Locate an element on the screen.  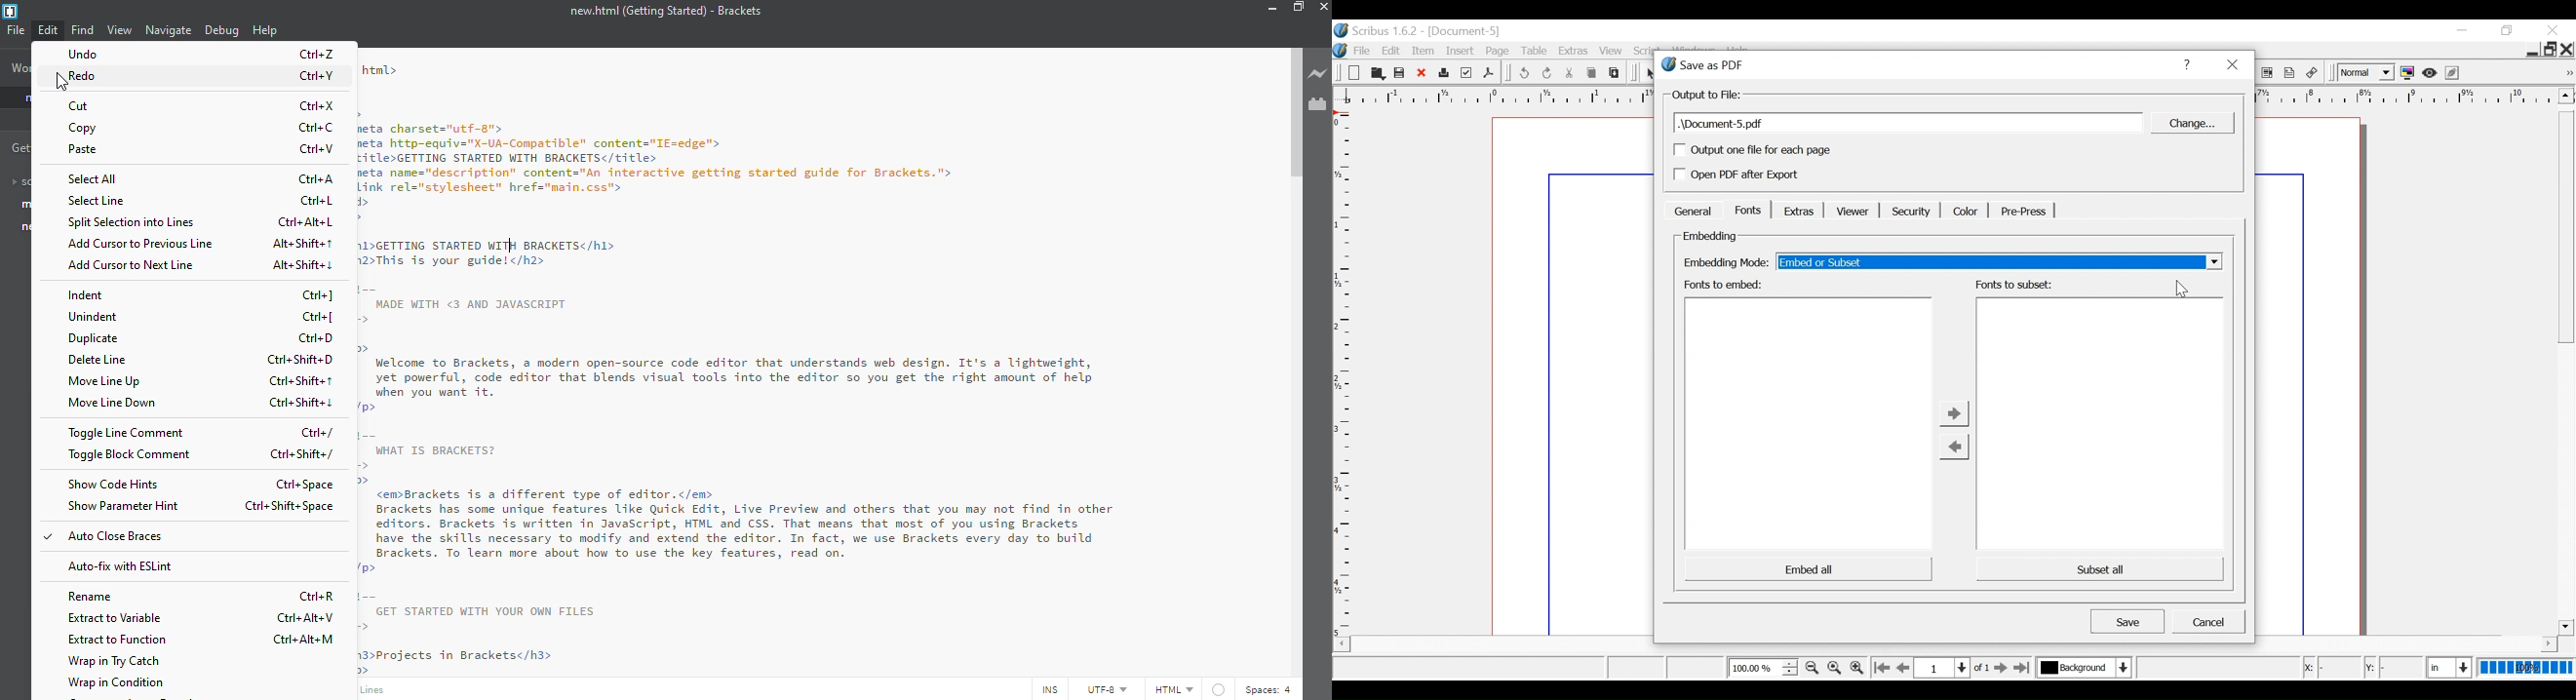
PDF List Box  is located at coordinates (2268, 73).